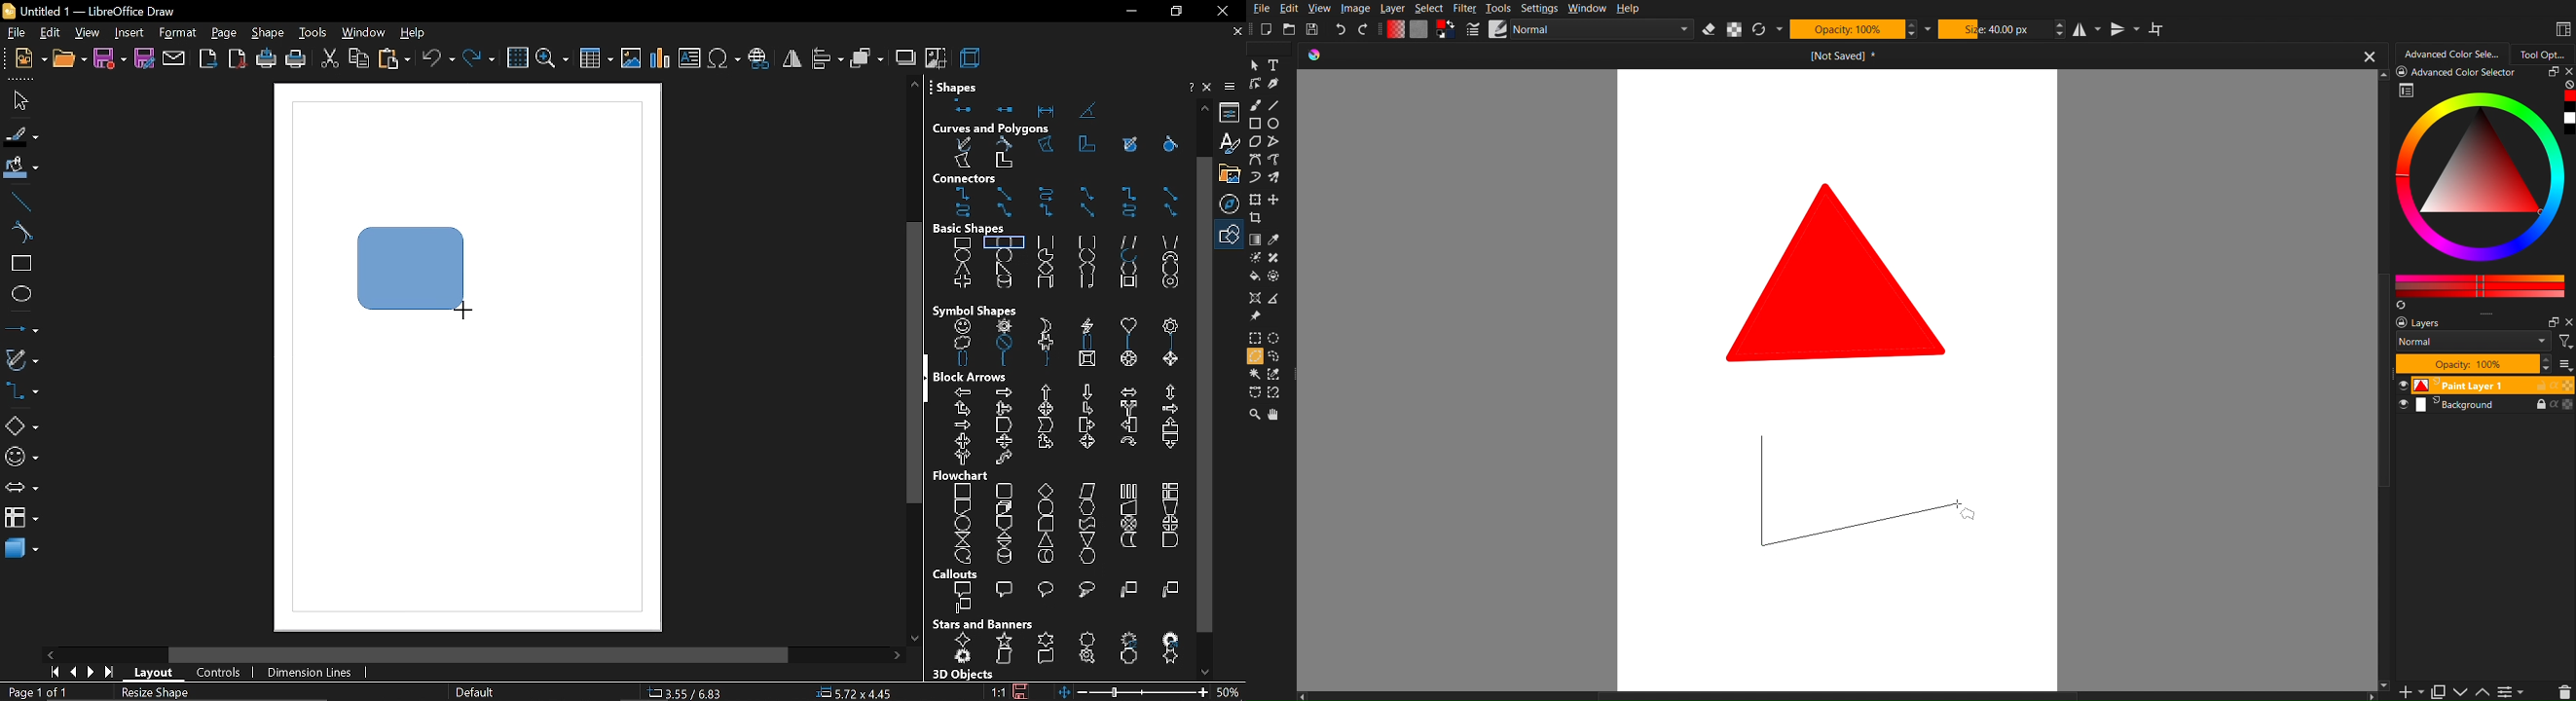  Describe the element at coordinates (1057, 524) in the screenshot. I see `flowchart` at that location.